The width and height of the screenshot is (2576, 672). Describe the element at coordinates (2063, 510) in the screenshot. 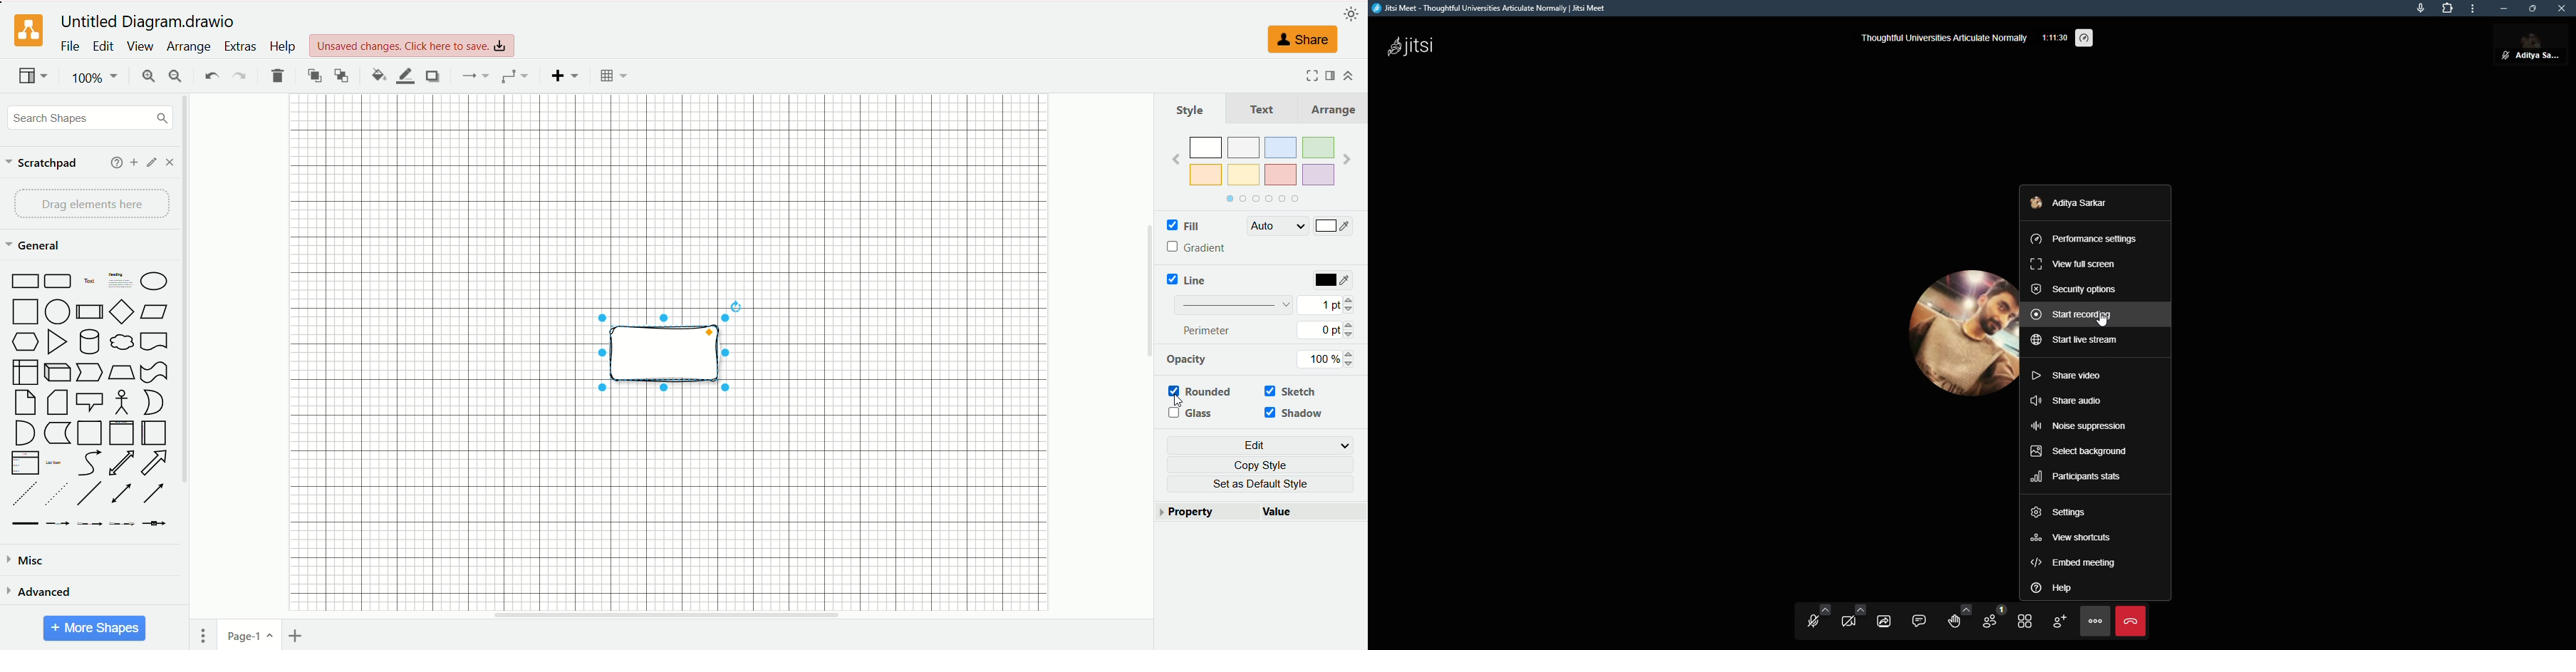

I see `settings` at that location.